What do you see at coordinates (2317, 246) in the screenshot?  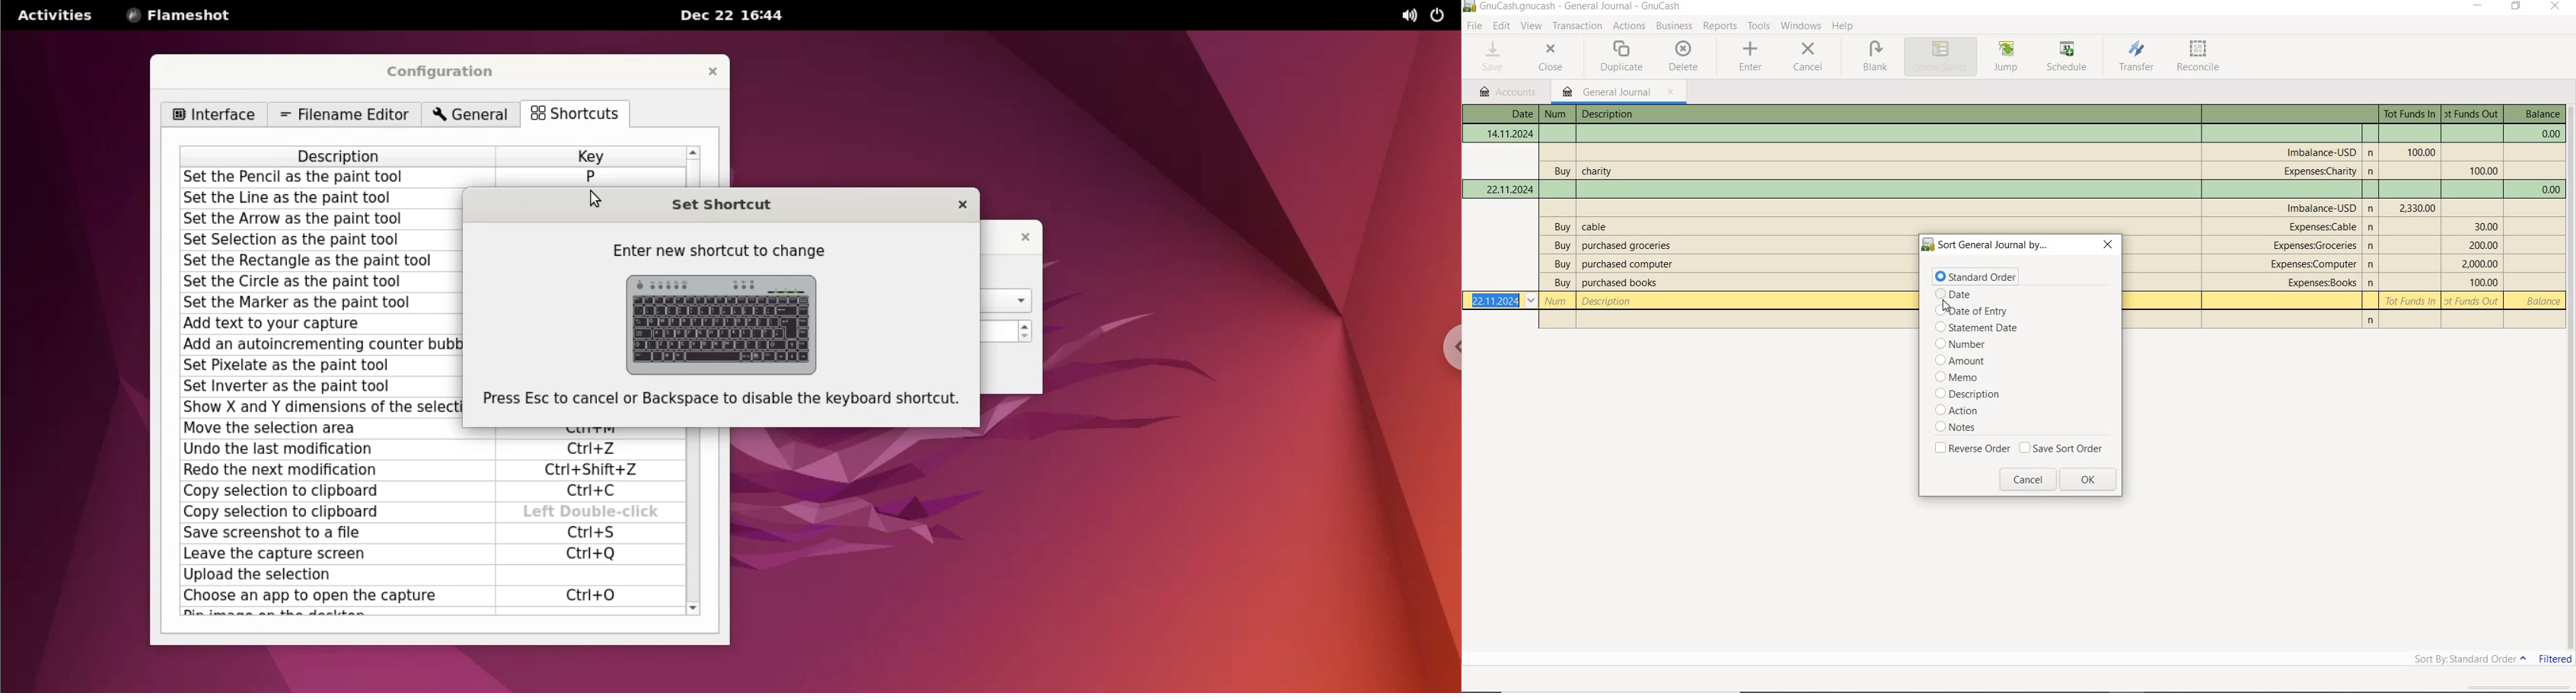 I see `account` at bounding box center [2317, 246].